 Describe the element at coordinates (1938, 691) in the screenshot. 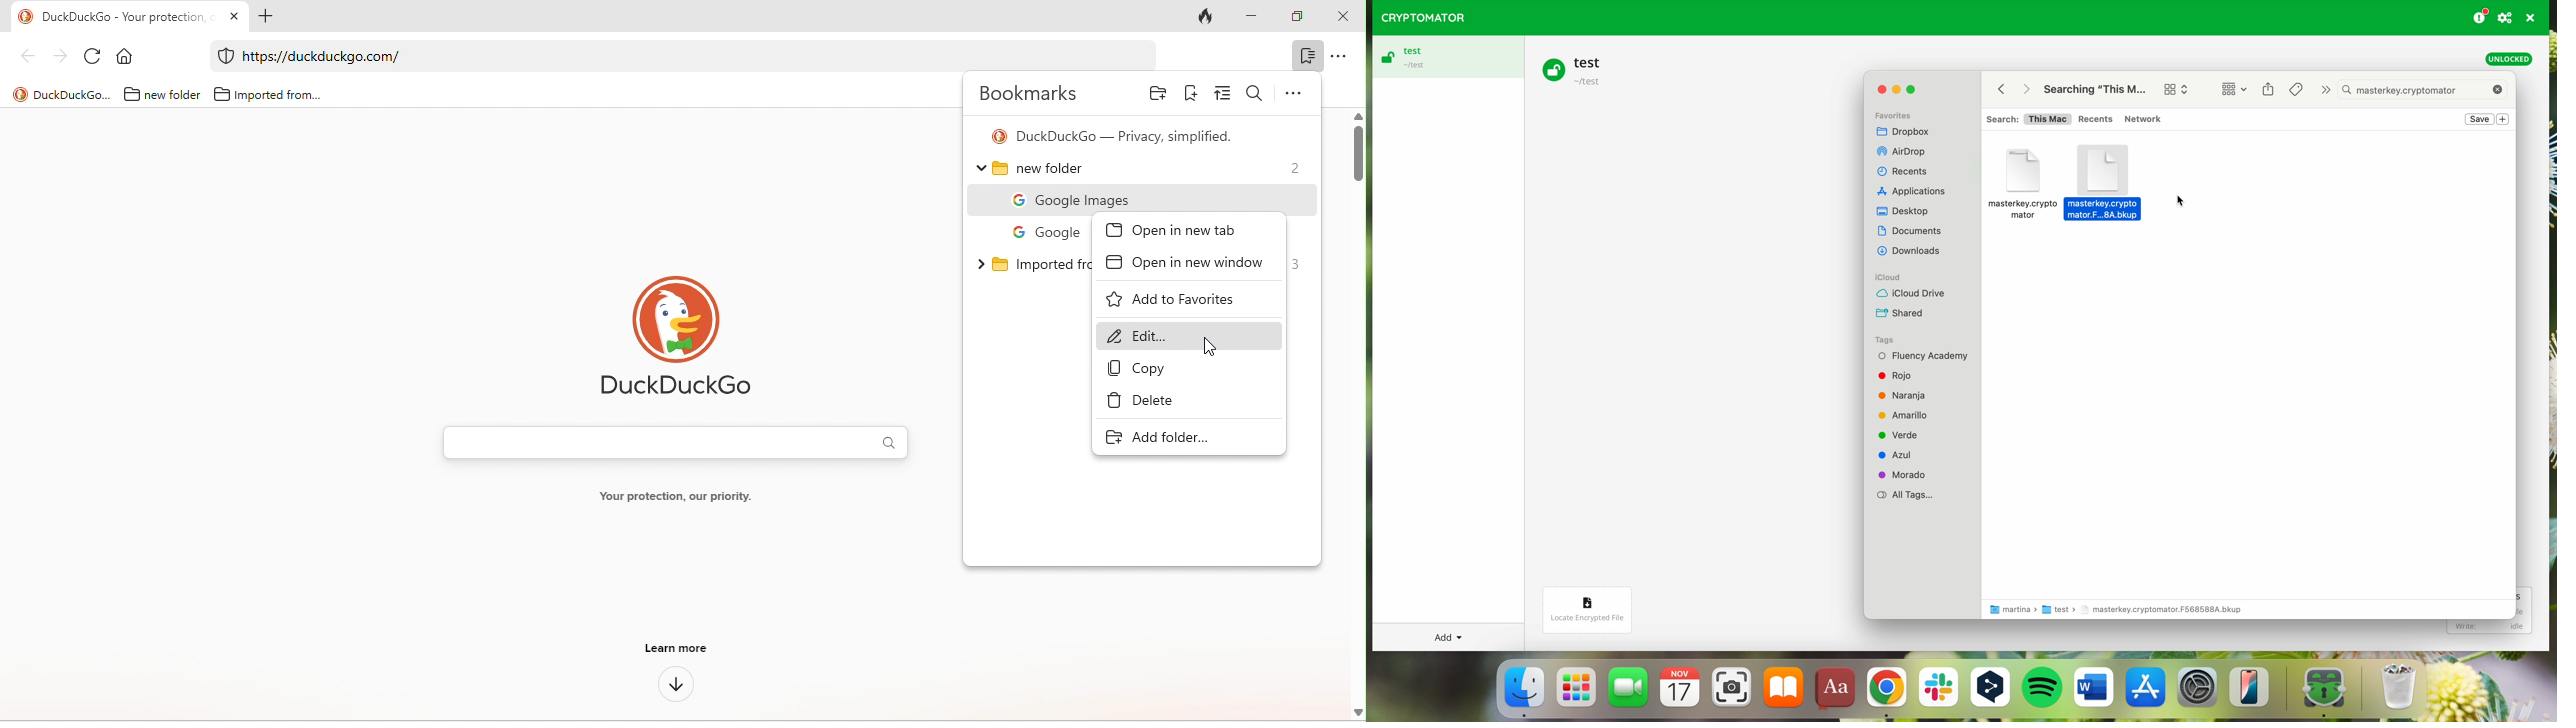

I see `Slack` at that location.